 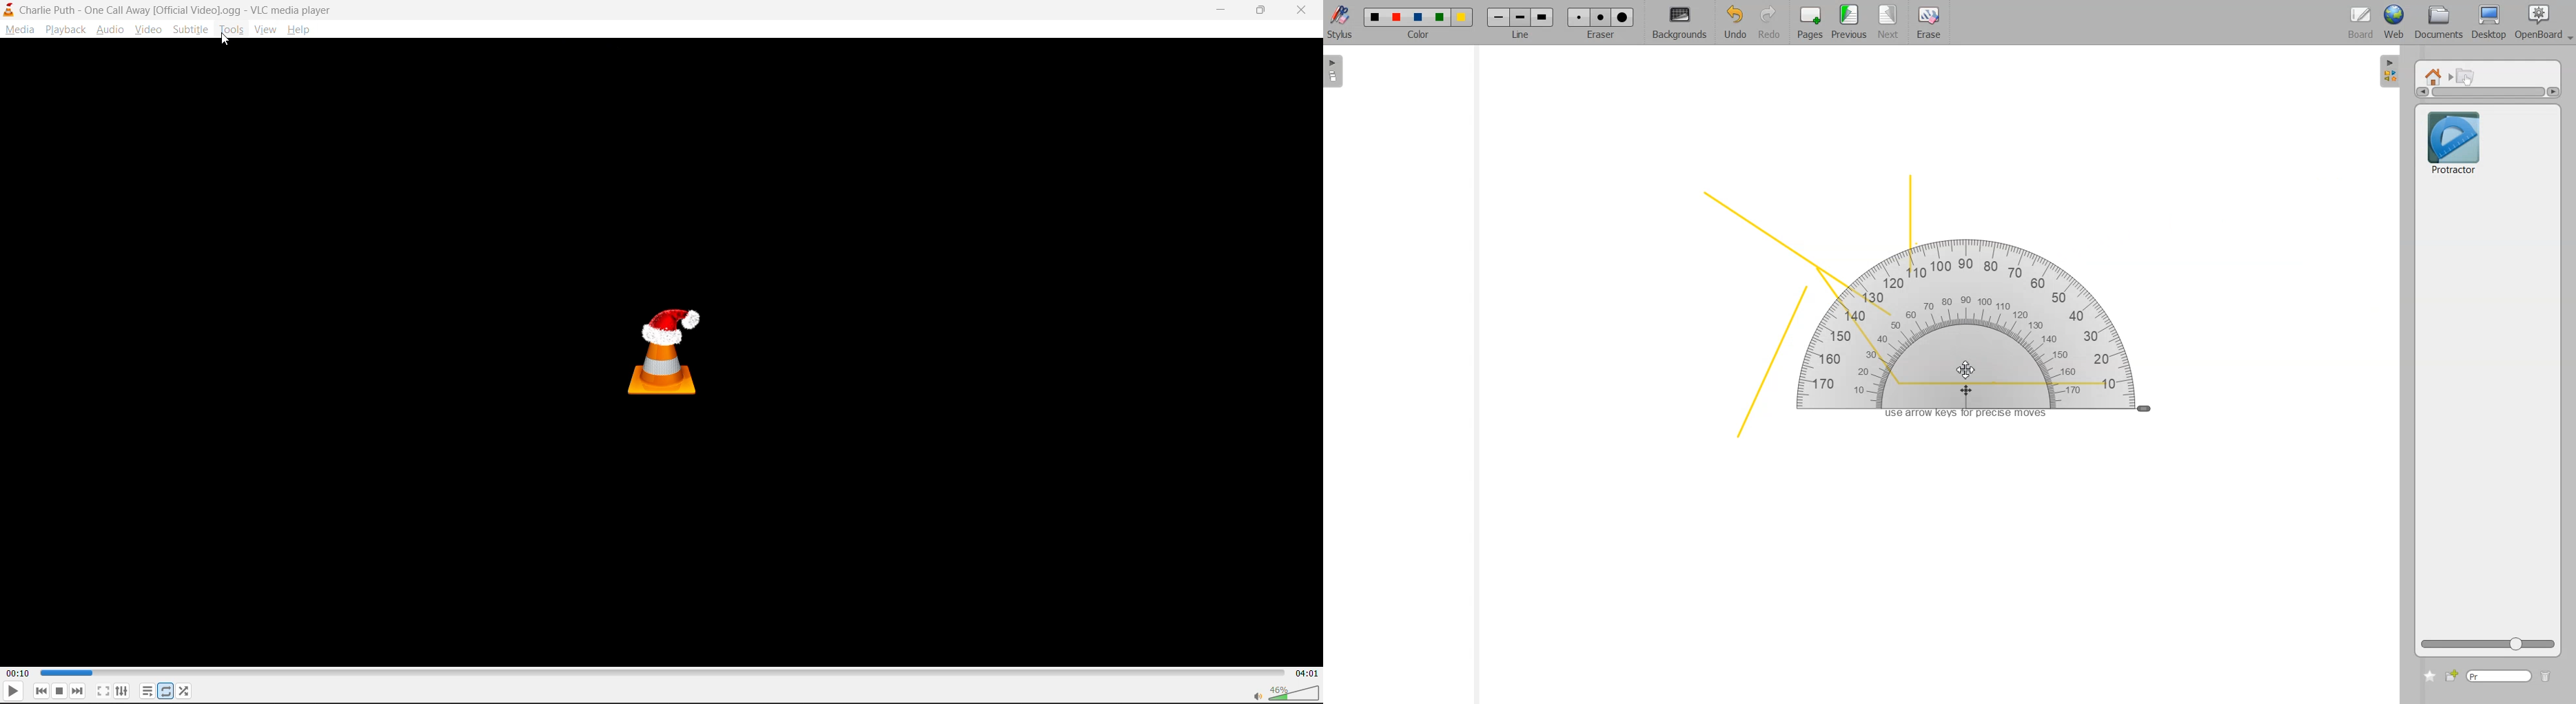 What do you see at coordinates (1680, 24) in the screenshot?
I see `Background` at bounding box center [1680, 24].